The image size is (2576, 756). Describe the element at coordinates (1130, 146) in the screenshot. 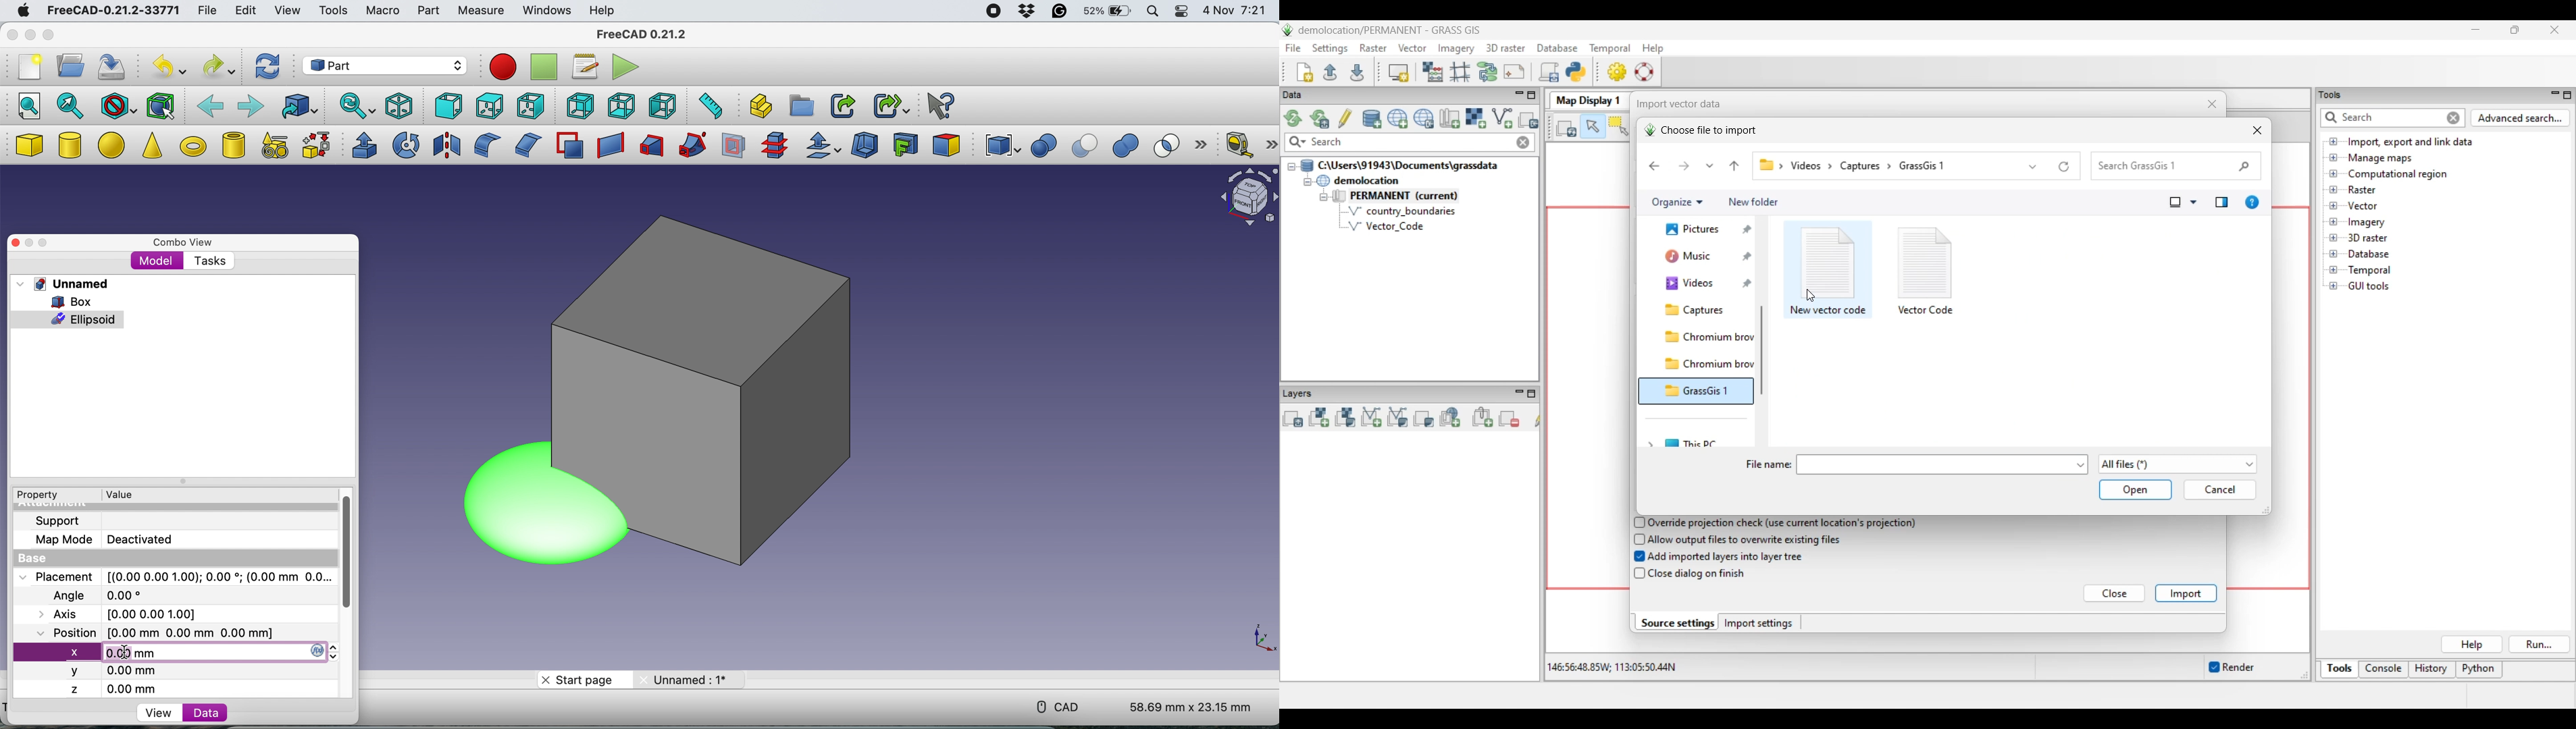

I see `union` at that location.